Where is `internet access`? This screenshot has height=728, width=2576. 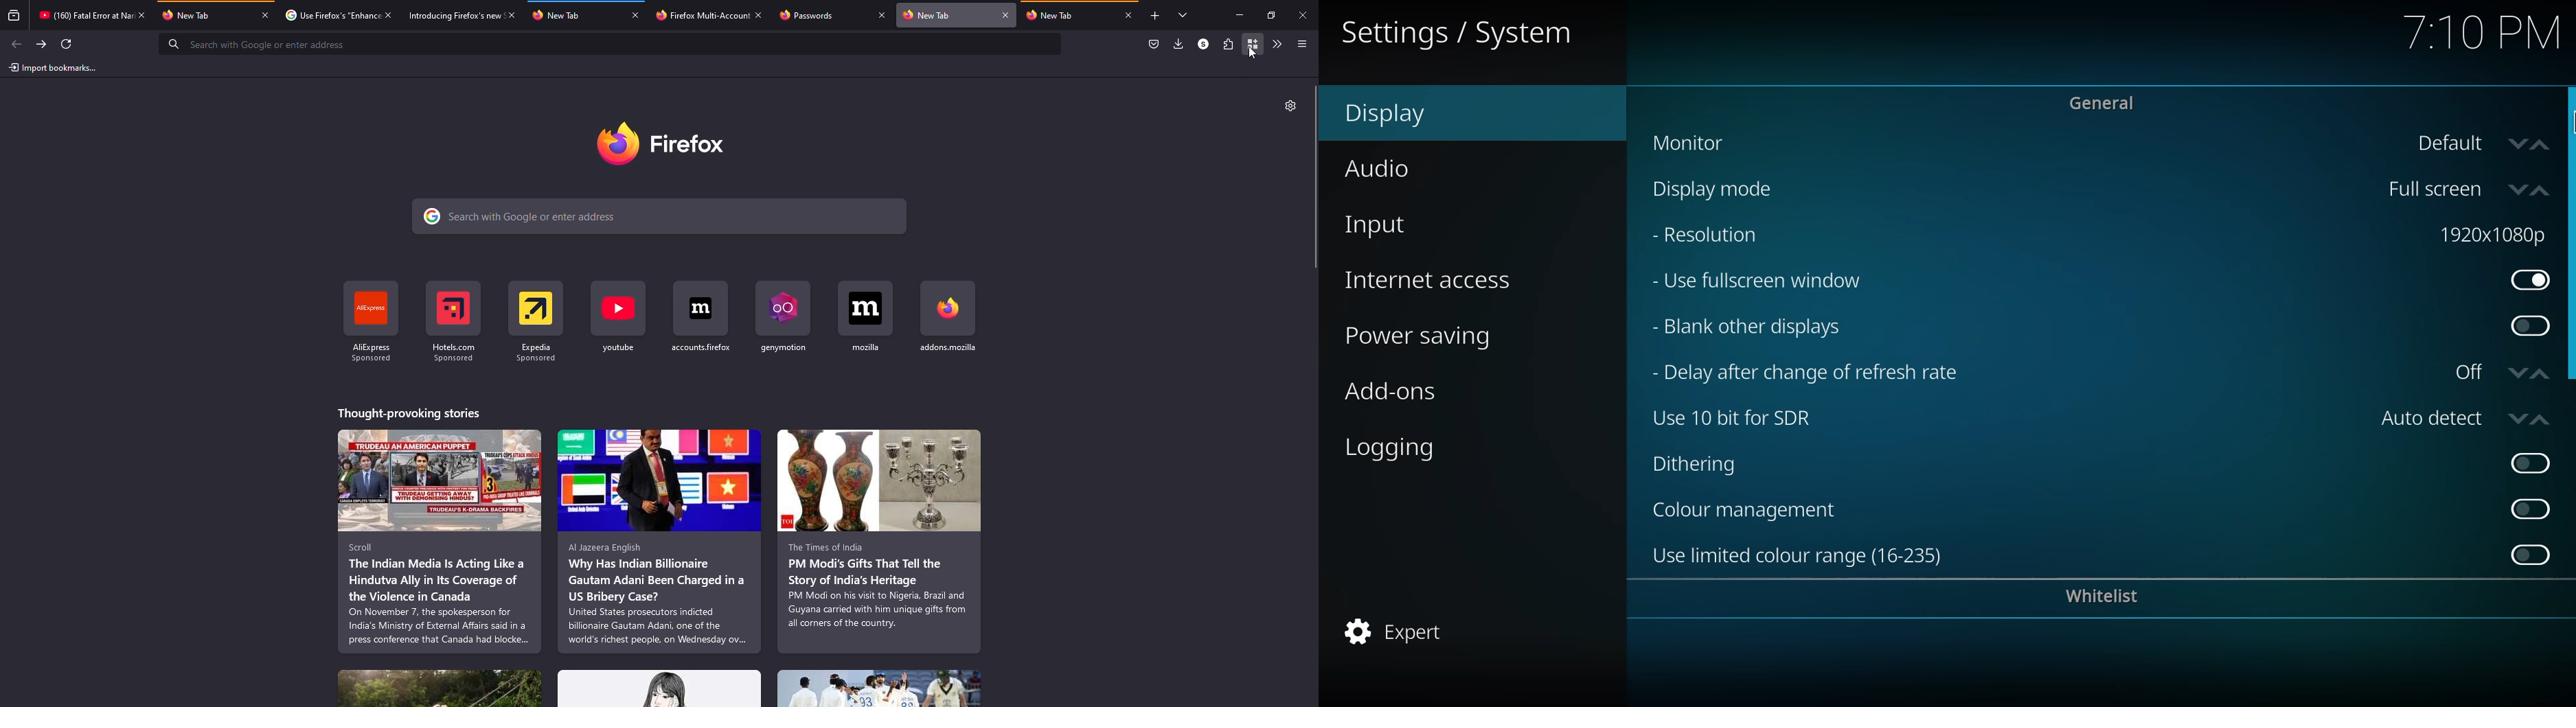 internet access is located at coordinates (1431, 279).